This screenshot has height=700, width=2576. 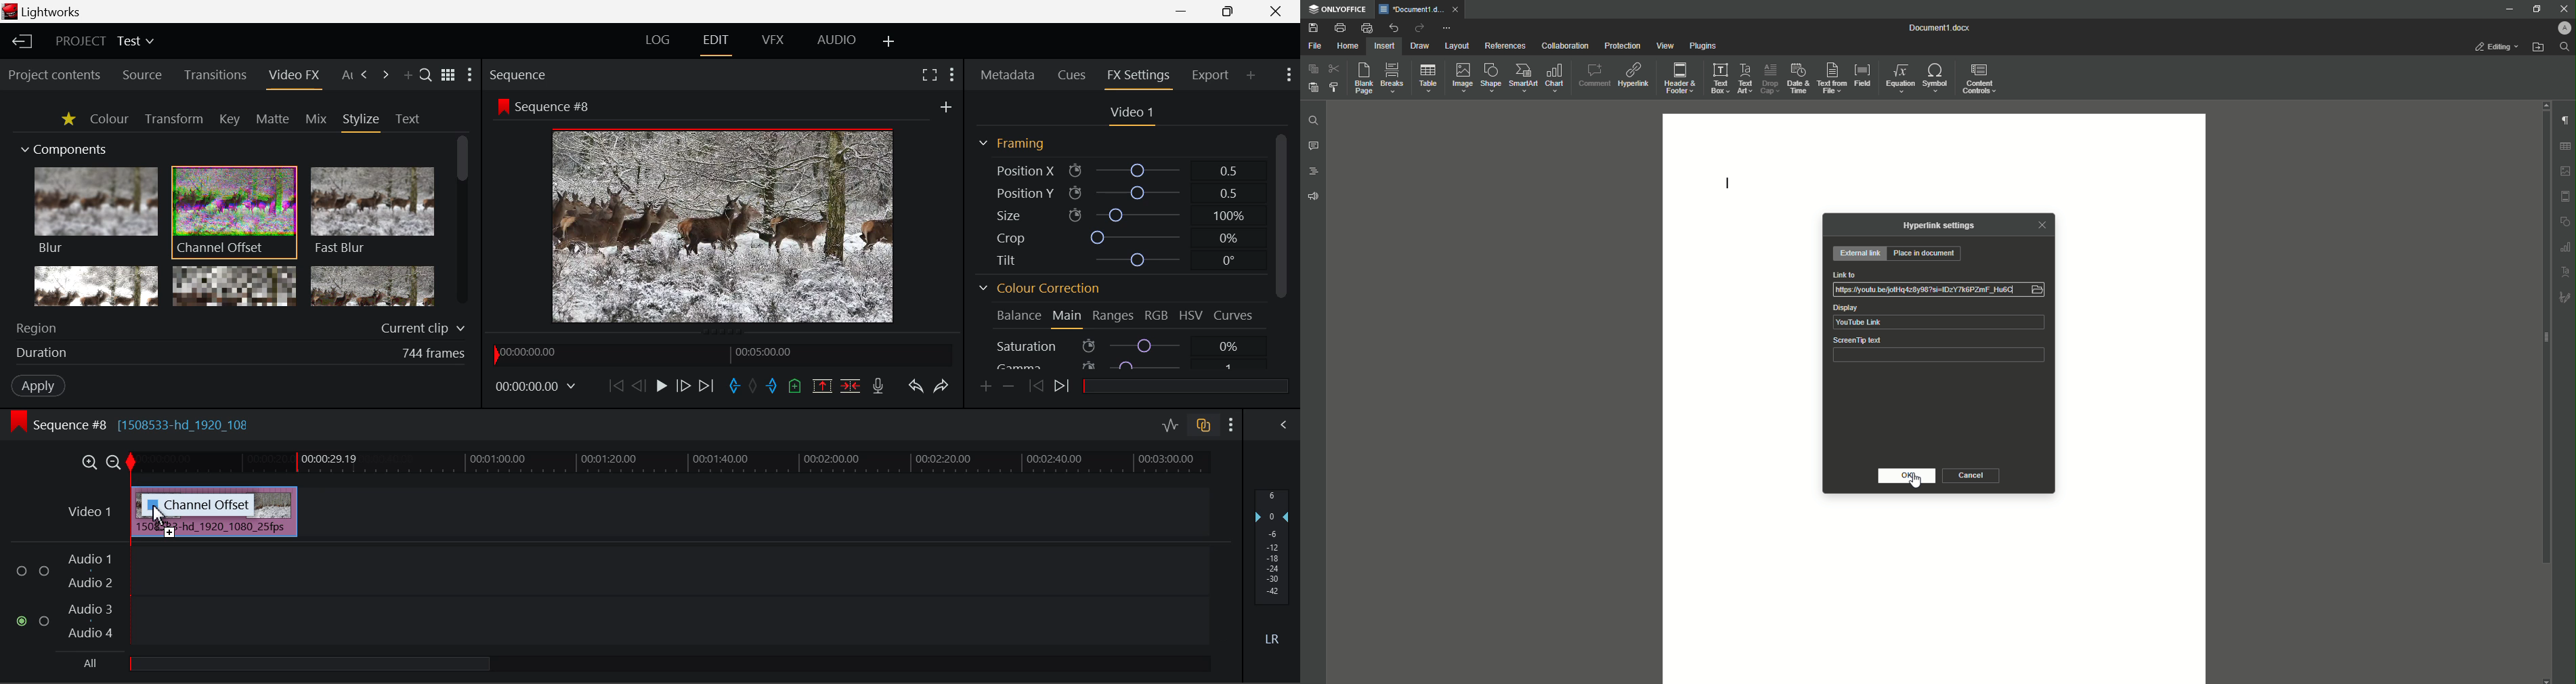 What do you see at coordinates (1009, 390) in the screenshot?
I see `Remove keyframe` at bounding box center [1009, 390].